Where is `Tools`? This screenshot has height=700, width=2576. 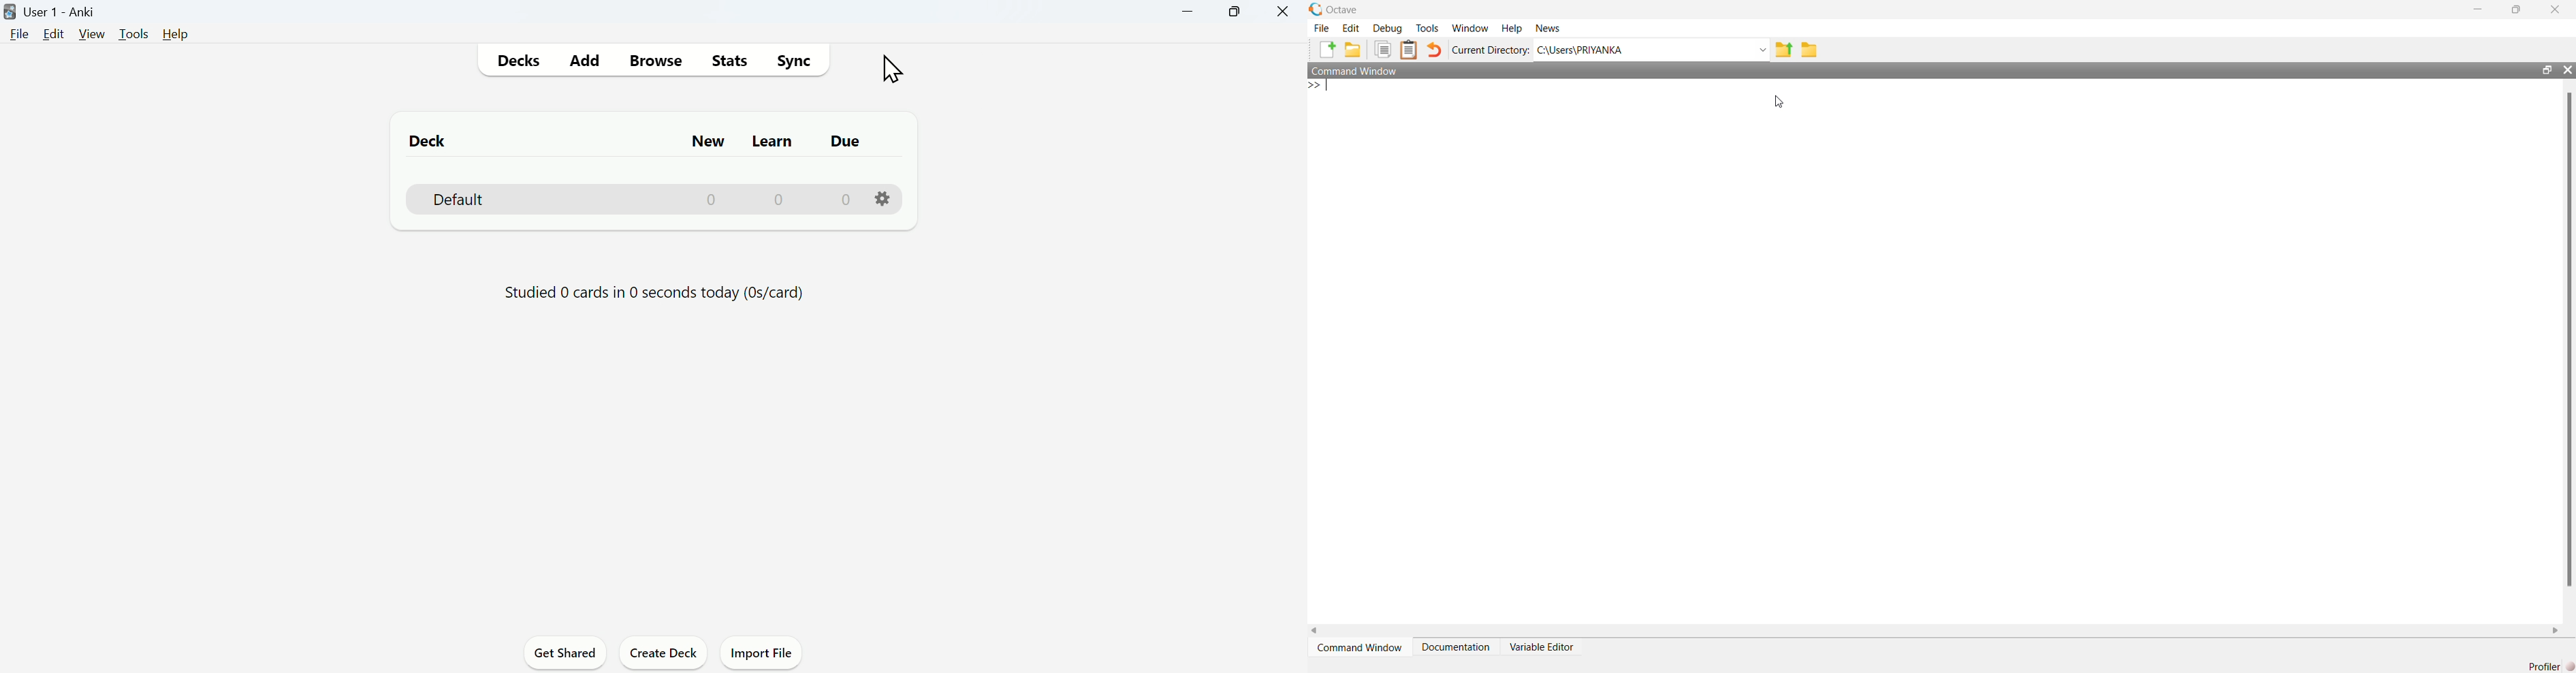
Tools is located at coordinates (133, 35).